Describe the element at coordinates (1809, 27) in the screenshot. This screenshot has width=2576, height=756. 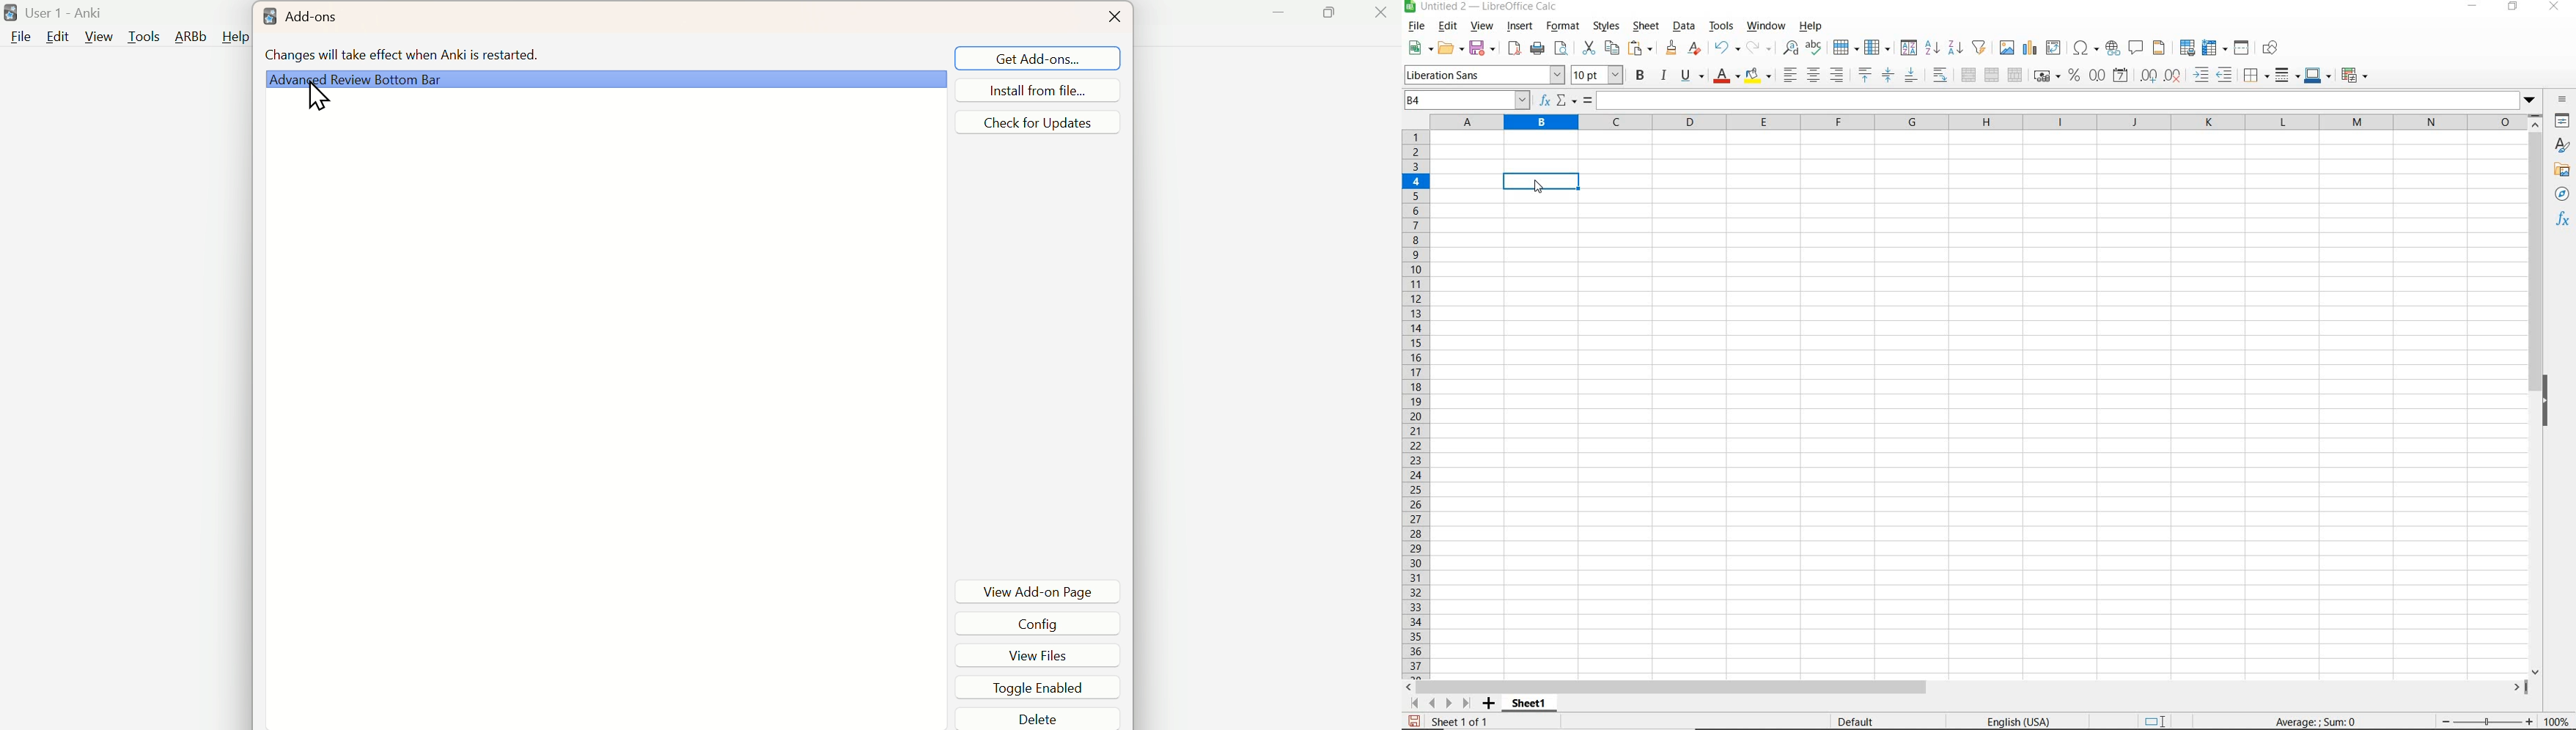
I see `help` at that location.